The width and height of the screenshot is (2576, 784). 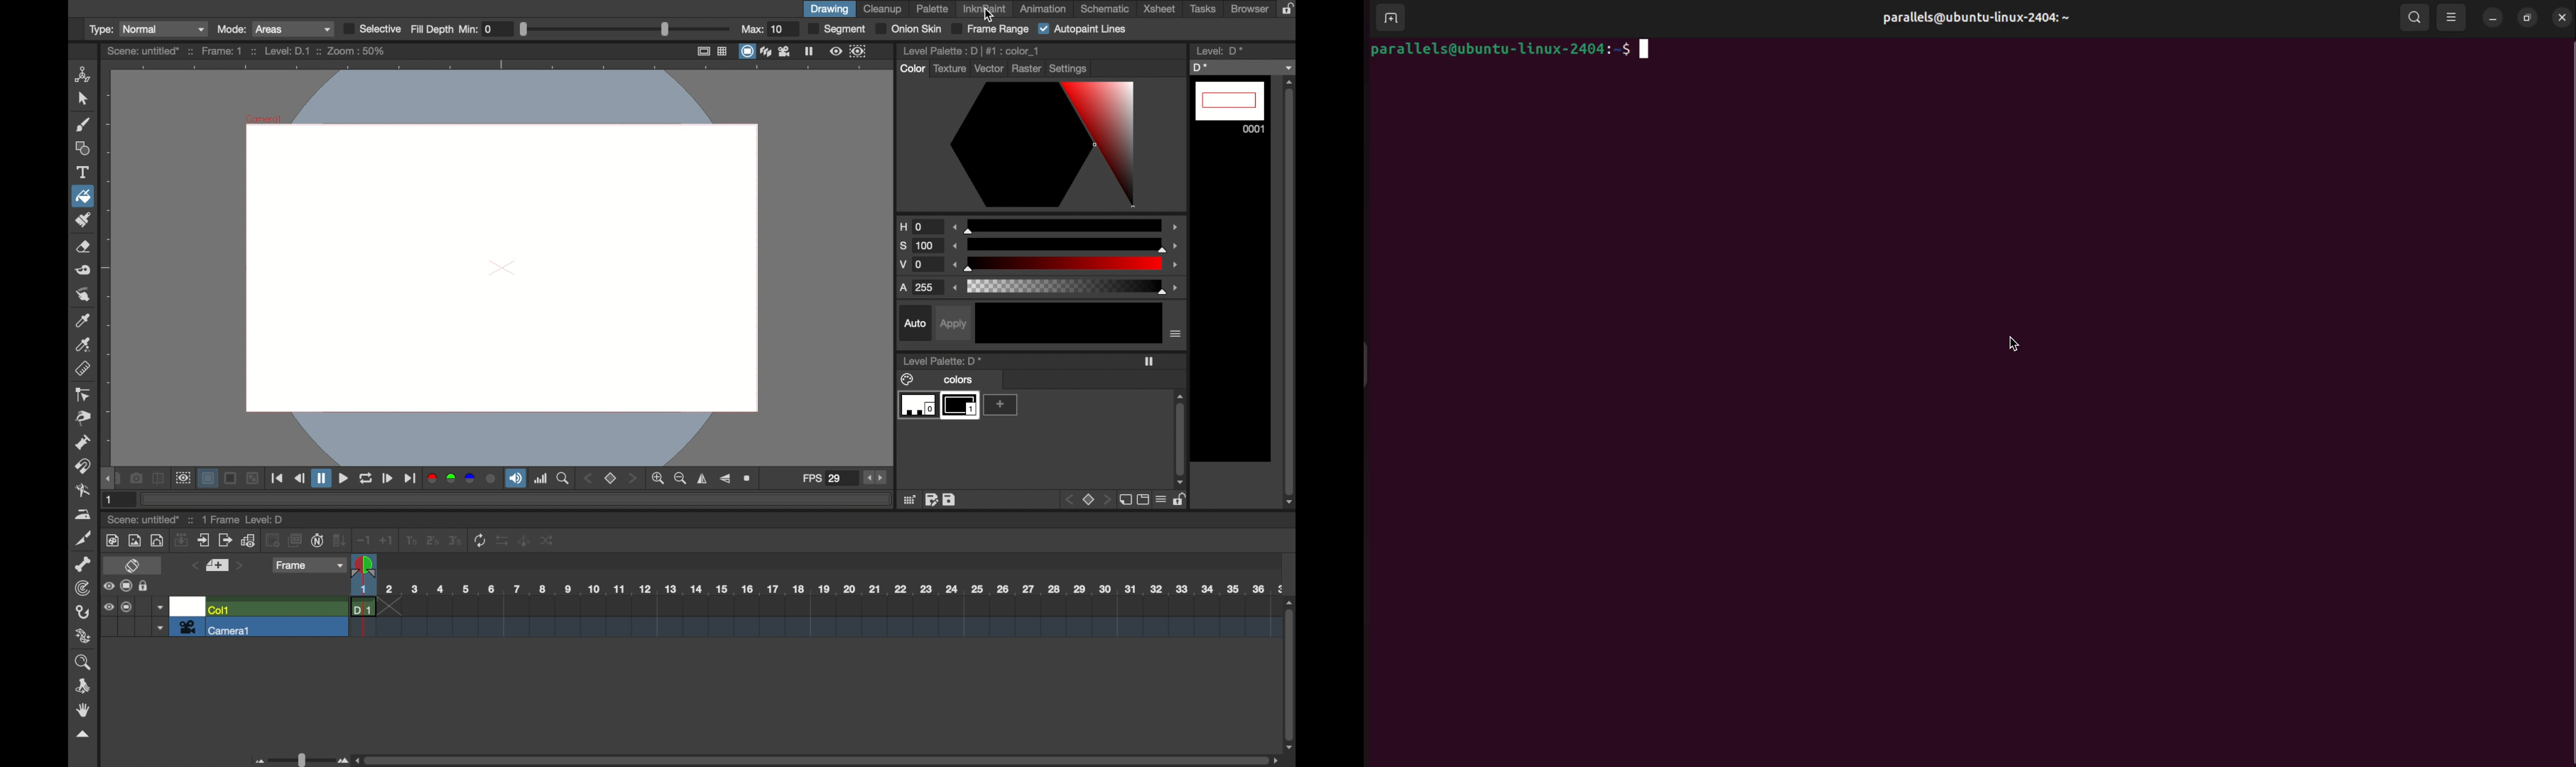 I want to click on green, so click(x=452, y=479).